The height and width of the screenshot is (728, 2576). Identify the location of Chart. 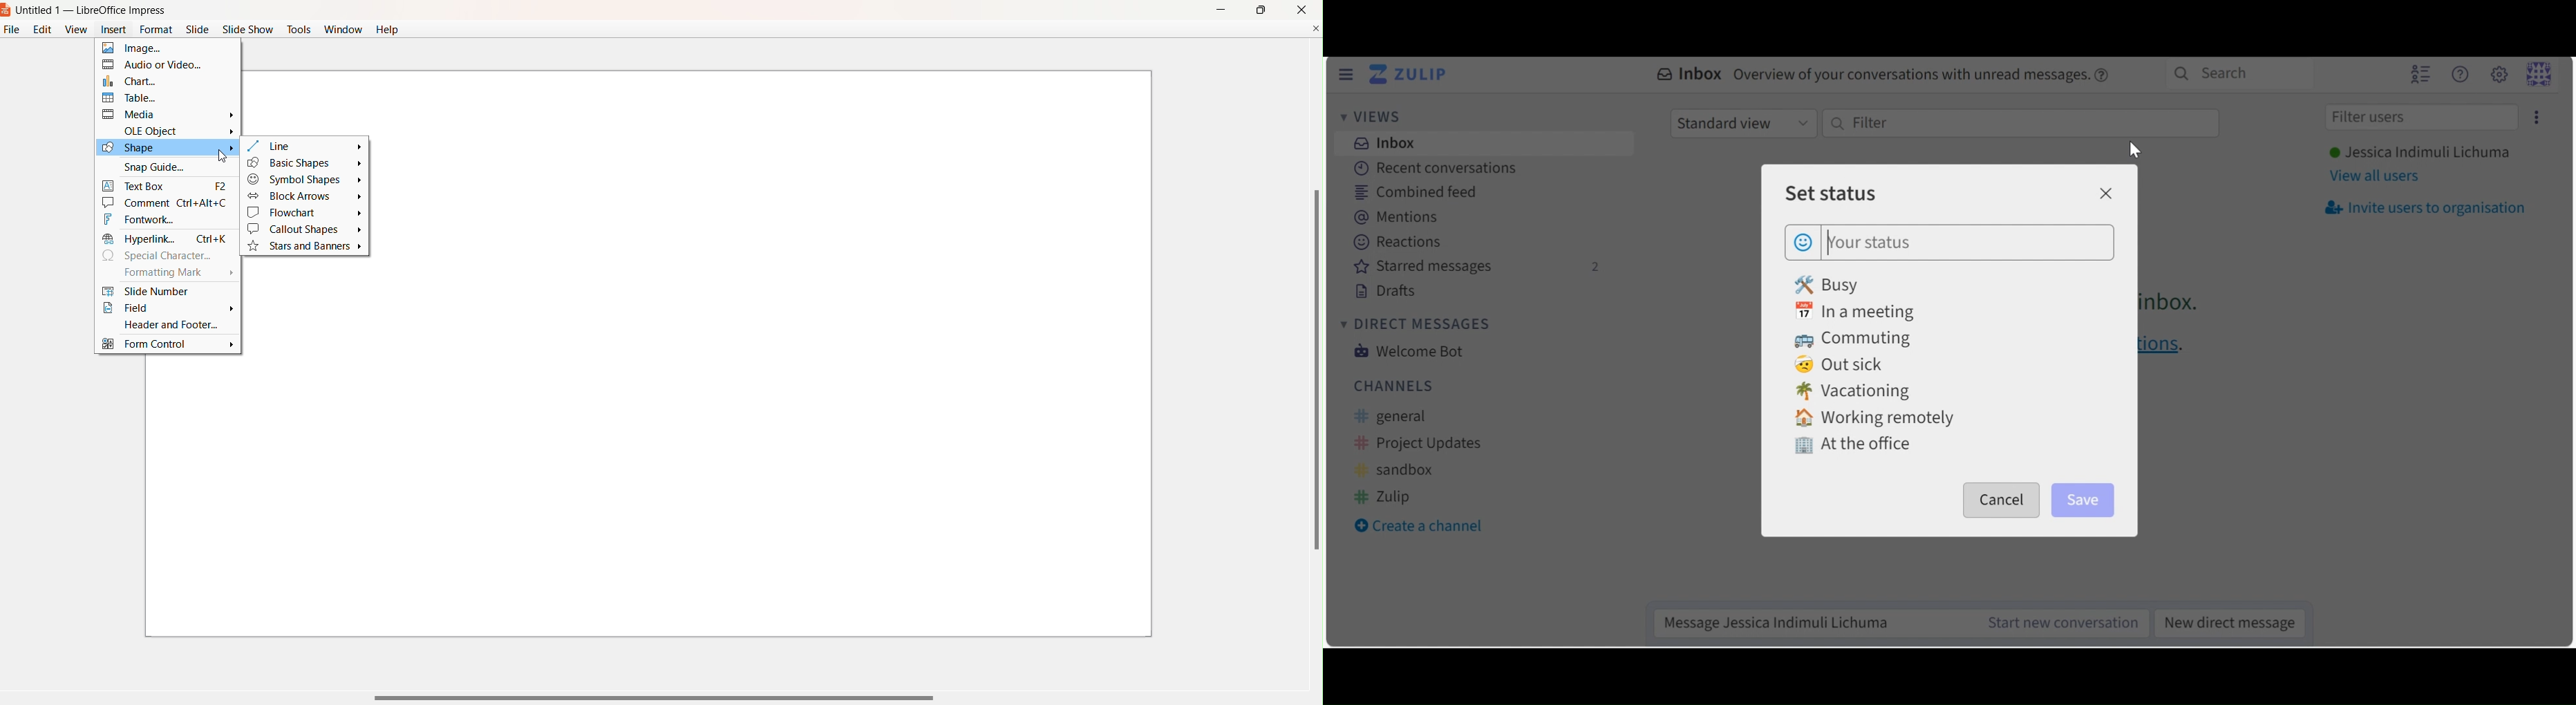
(159, 80).